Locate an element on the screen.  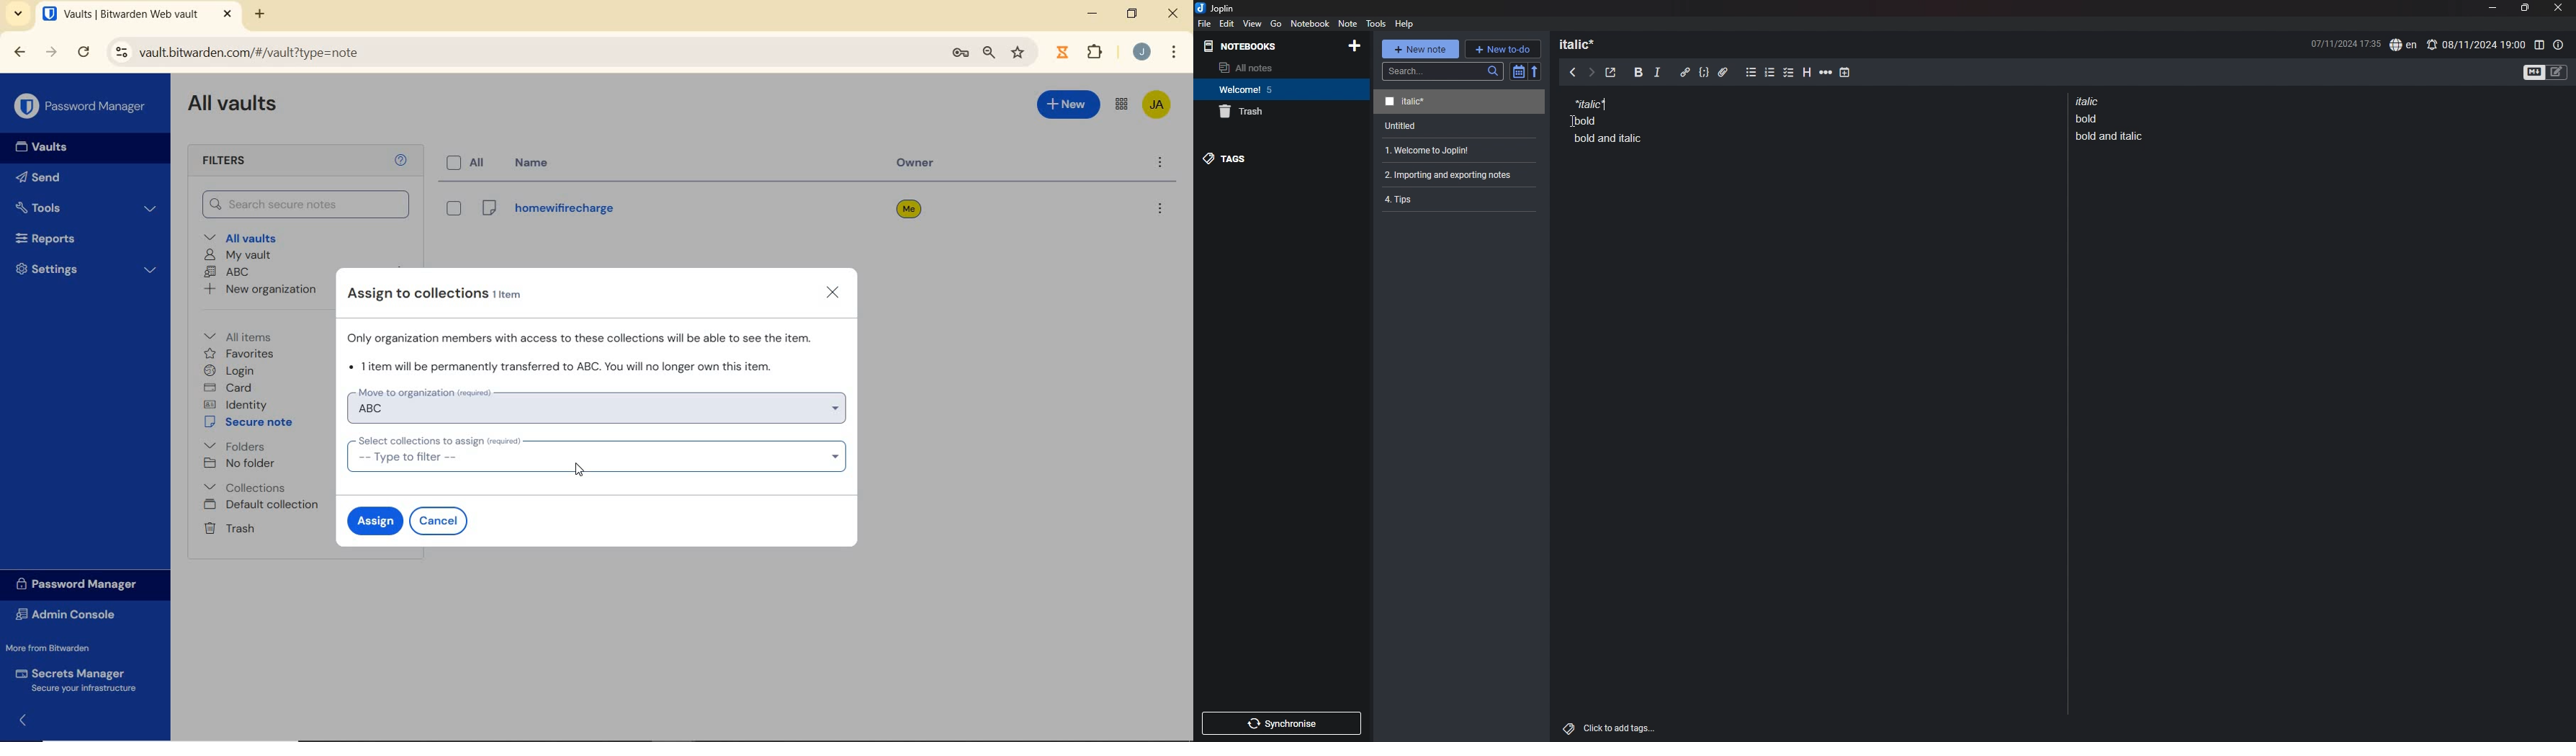
extensions is located at coordinates (1061, 53).